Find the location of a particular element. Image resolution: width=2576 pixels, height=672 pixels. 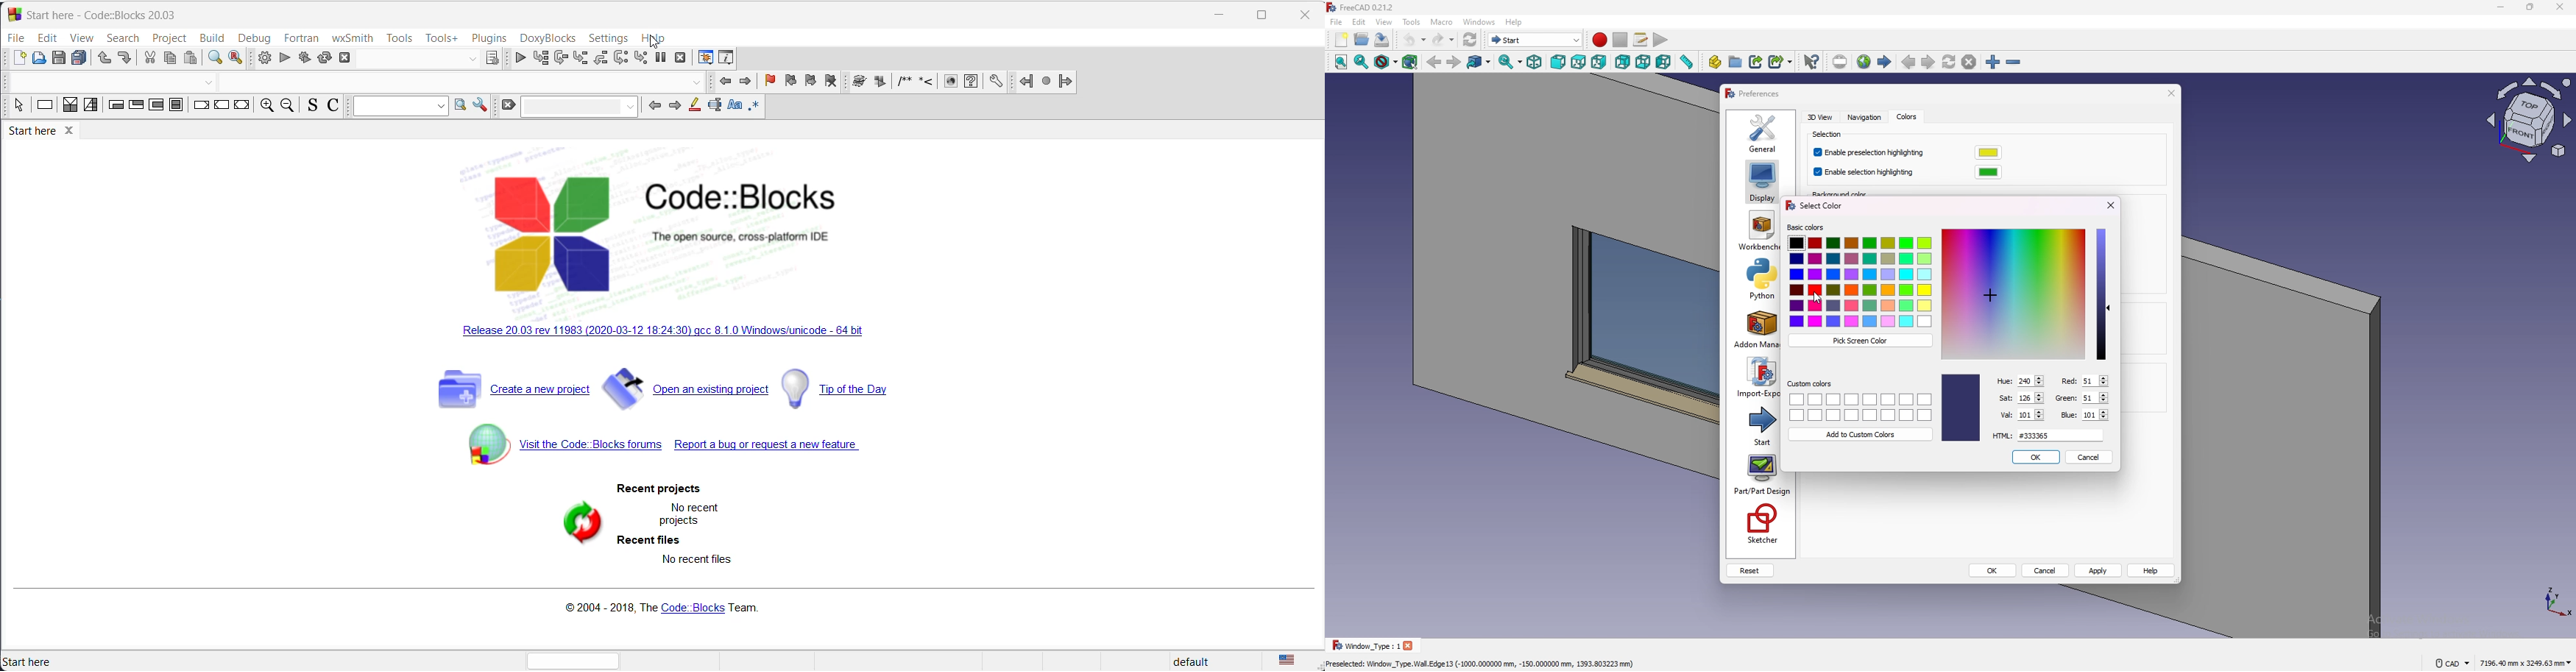

insert comment block is located at coordinates (906, 83).